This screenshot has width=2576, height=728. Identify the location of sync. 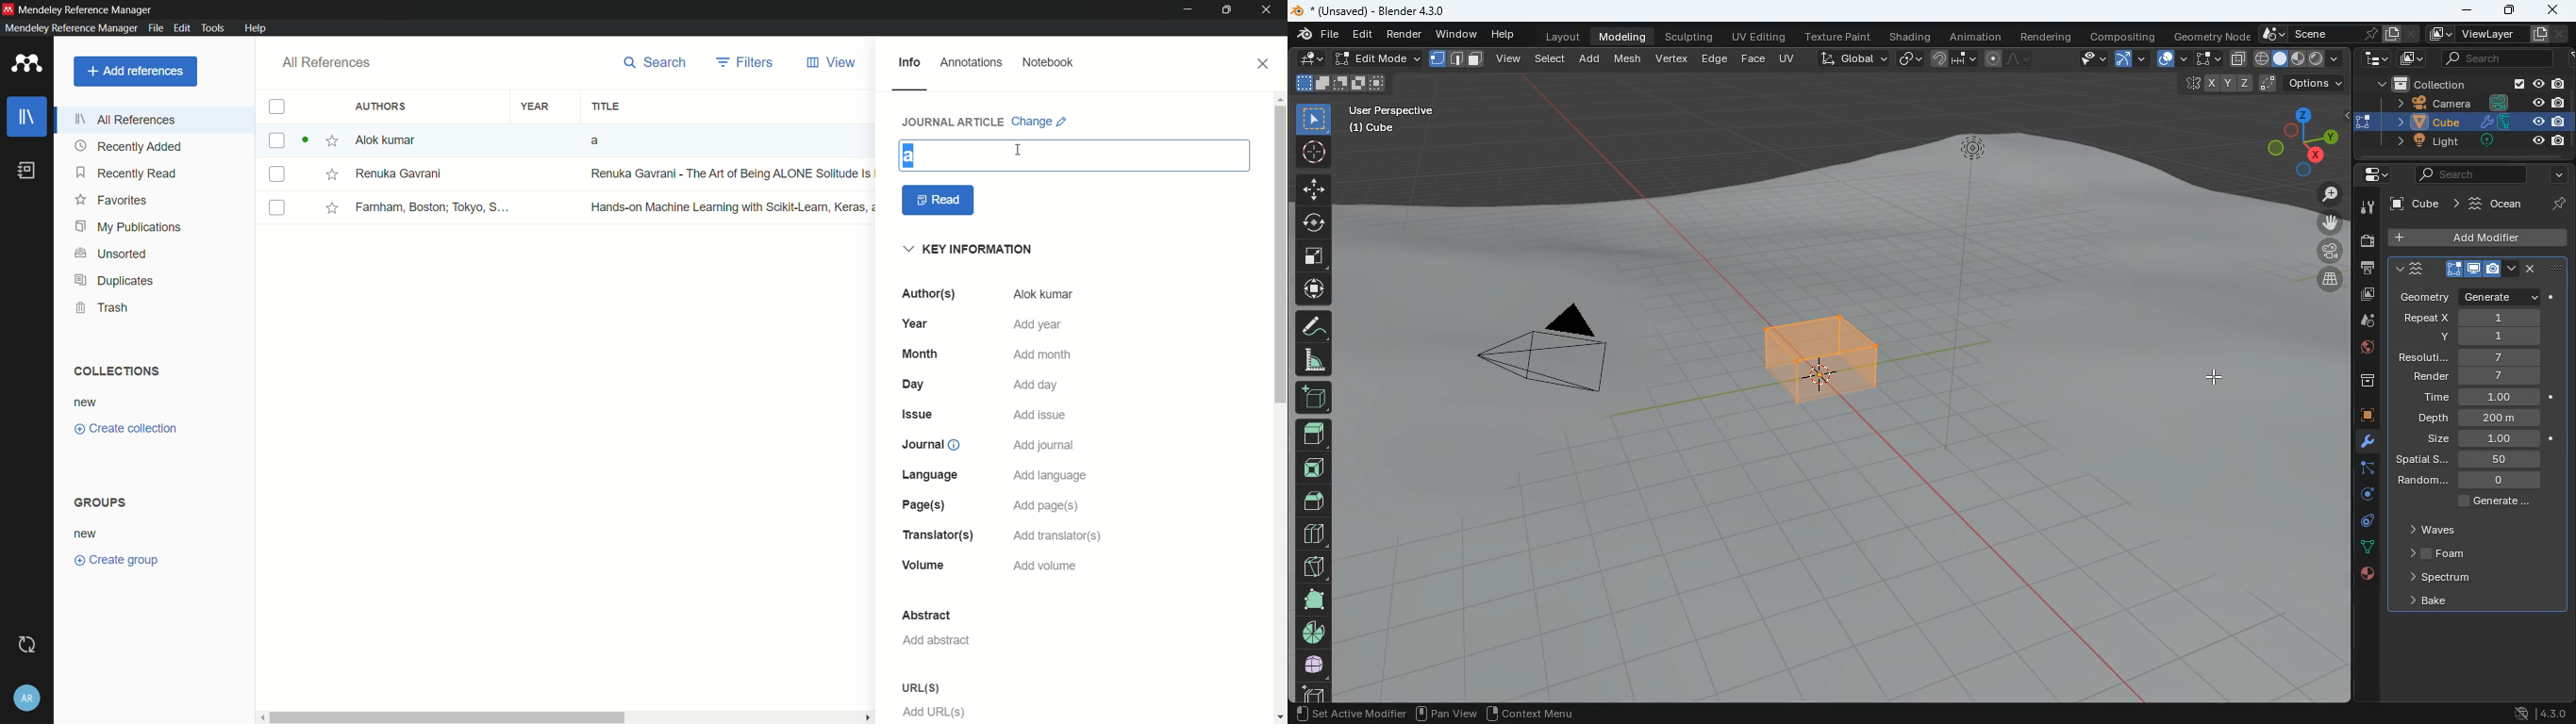
(30, 645).